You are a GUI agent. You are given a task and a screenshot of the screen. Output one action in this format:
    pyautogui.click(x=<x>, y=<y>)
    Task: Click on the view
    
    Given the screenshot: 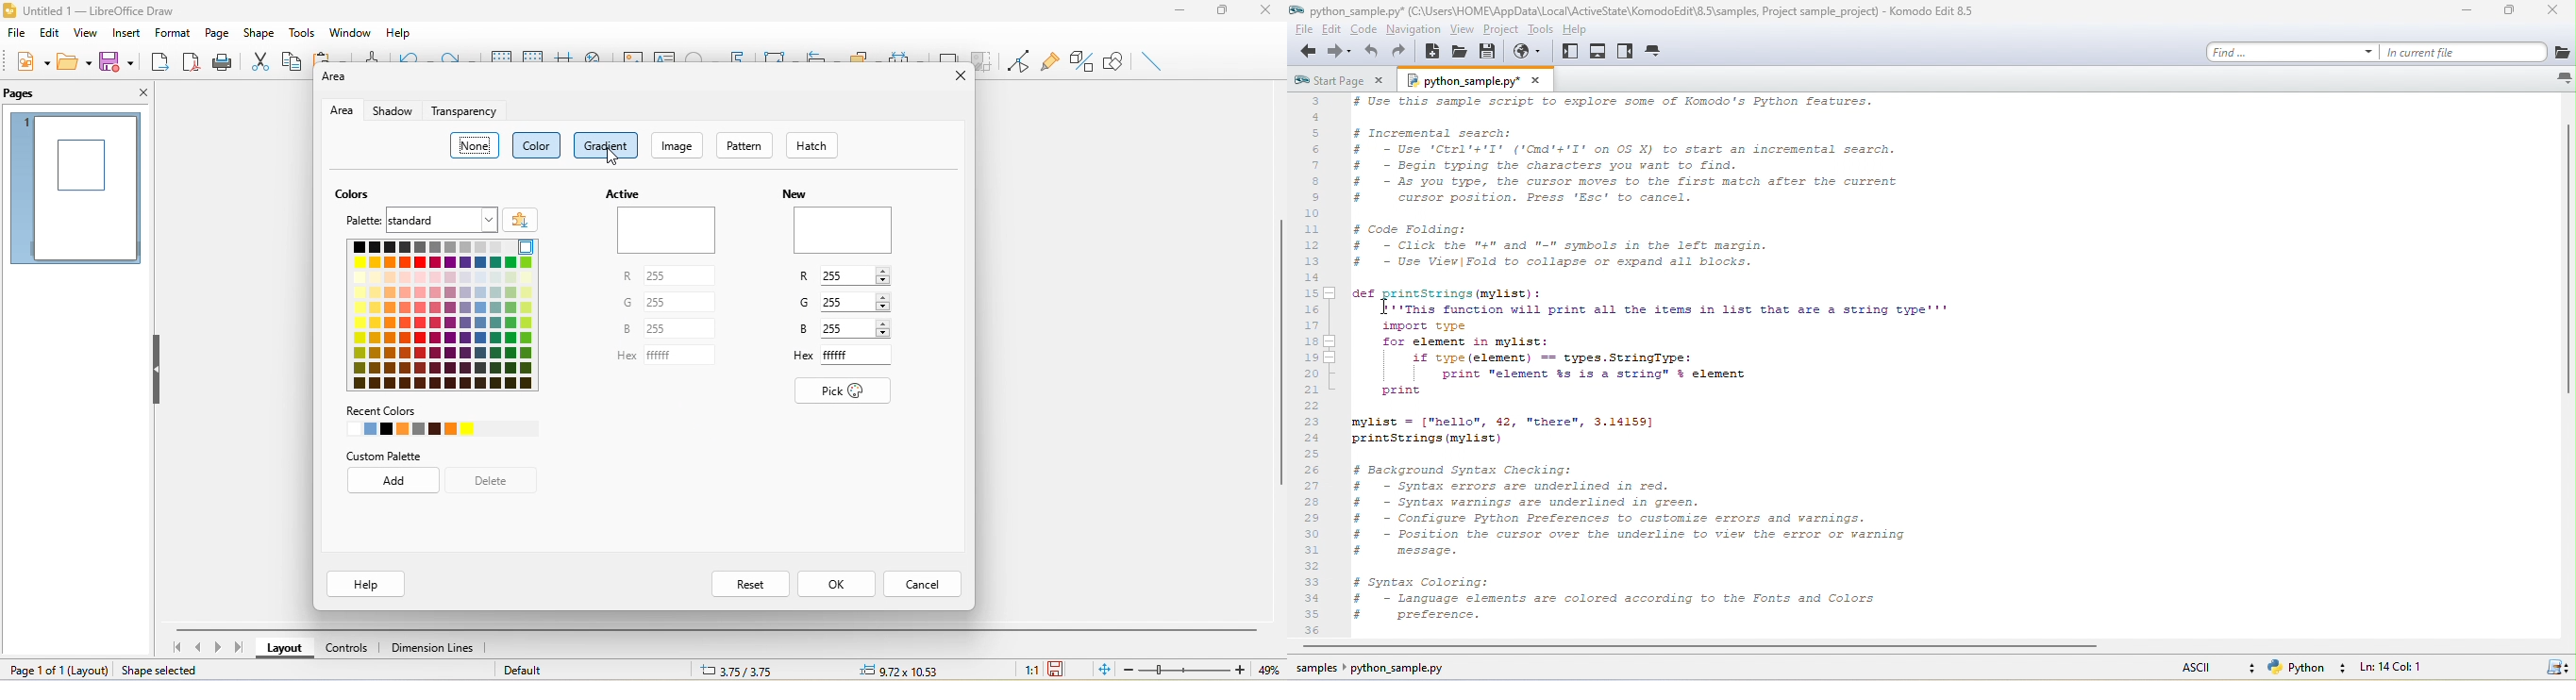 What is the action you would take?
    pyautogui.click(x=88, y=36)
    